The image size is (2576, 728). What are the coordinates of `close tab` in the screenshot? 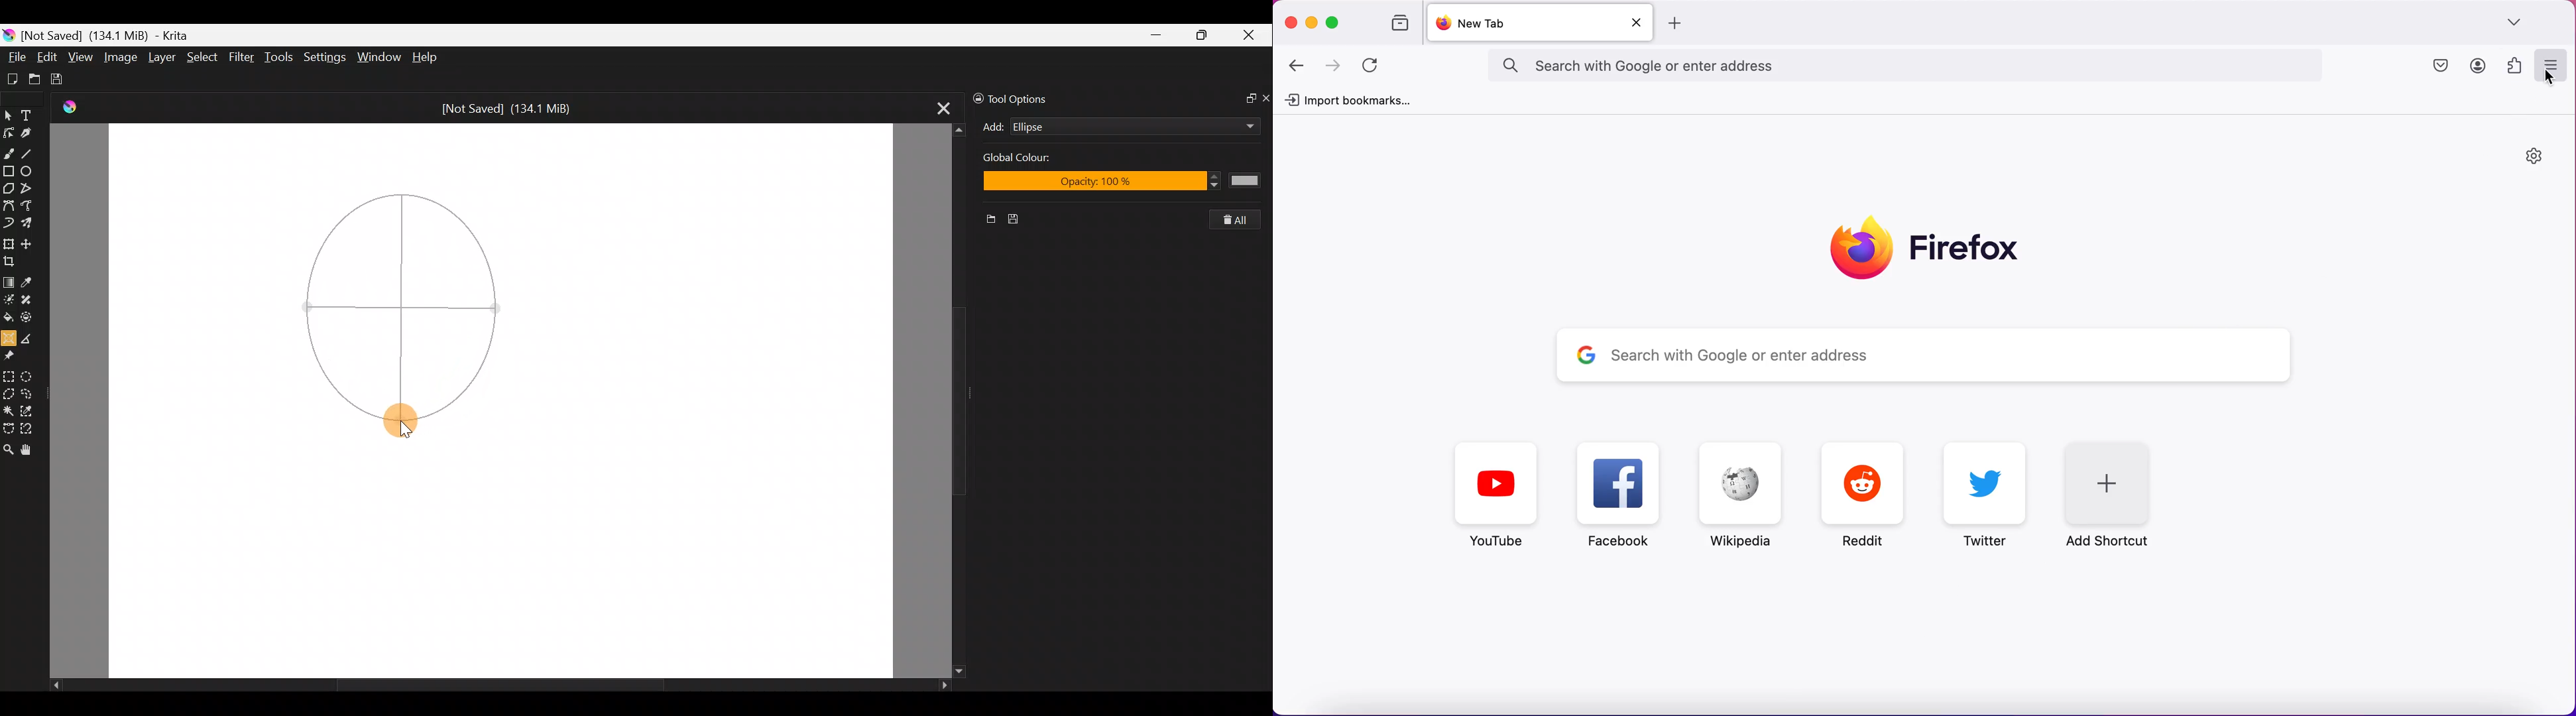 It's located at (1640, 22).